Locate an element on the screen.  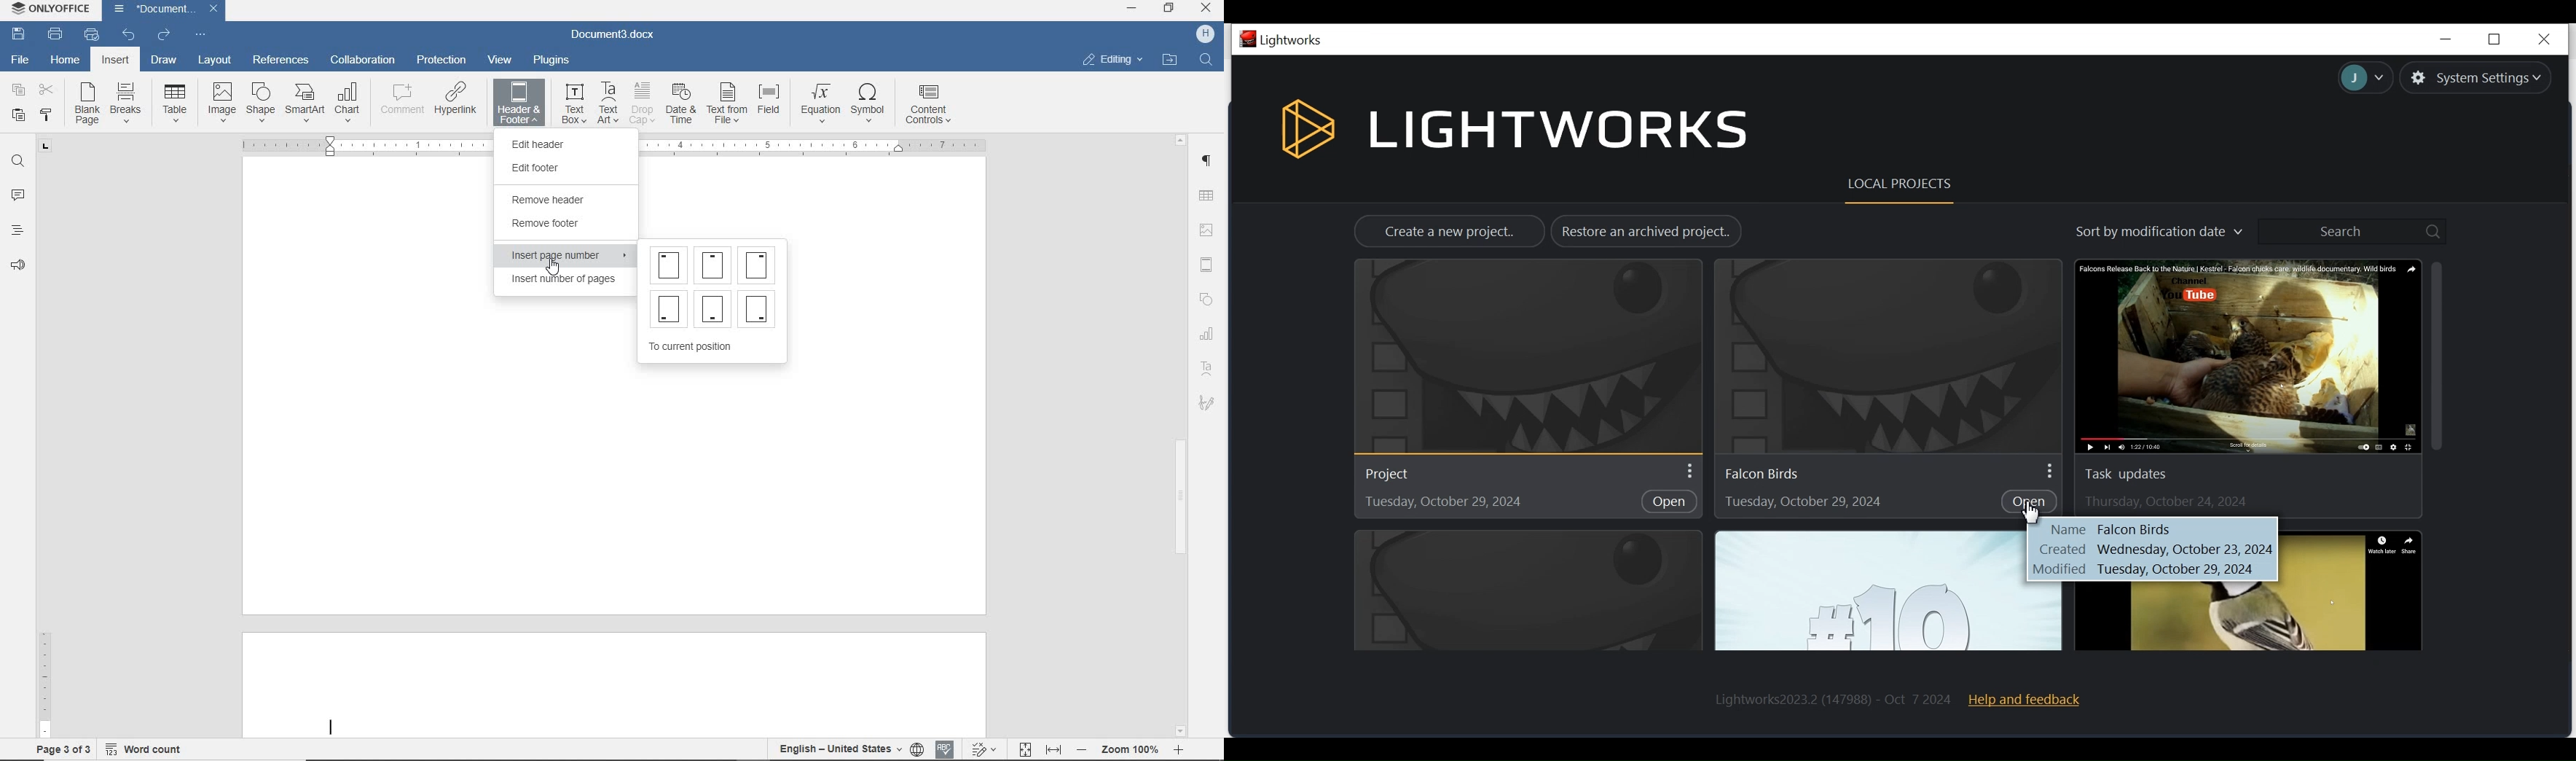
Task updates is located at coordinates (2134, 474).